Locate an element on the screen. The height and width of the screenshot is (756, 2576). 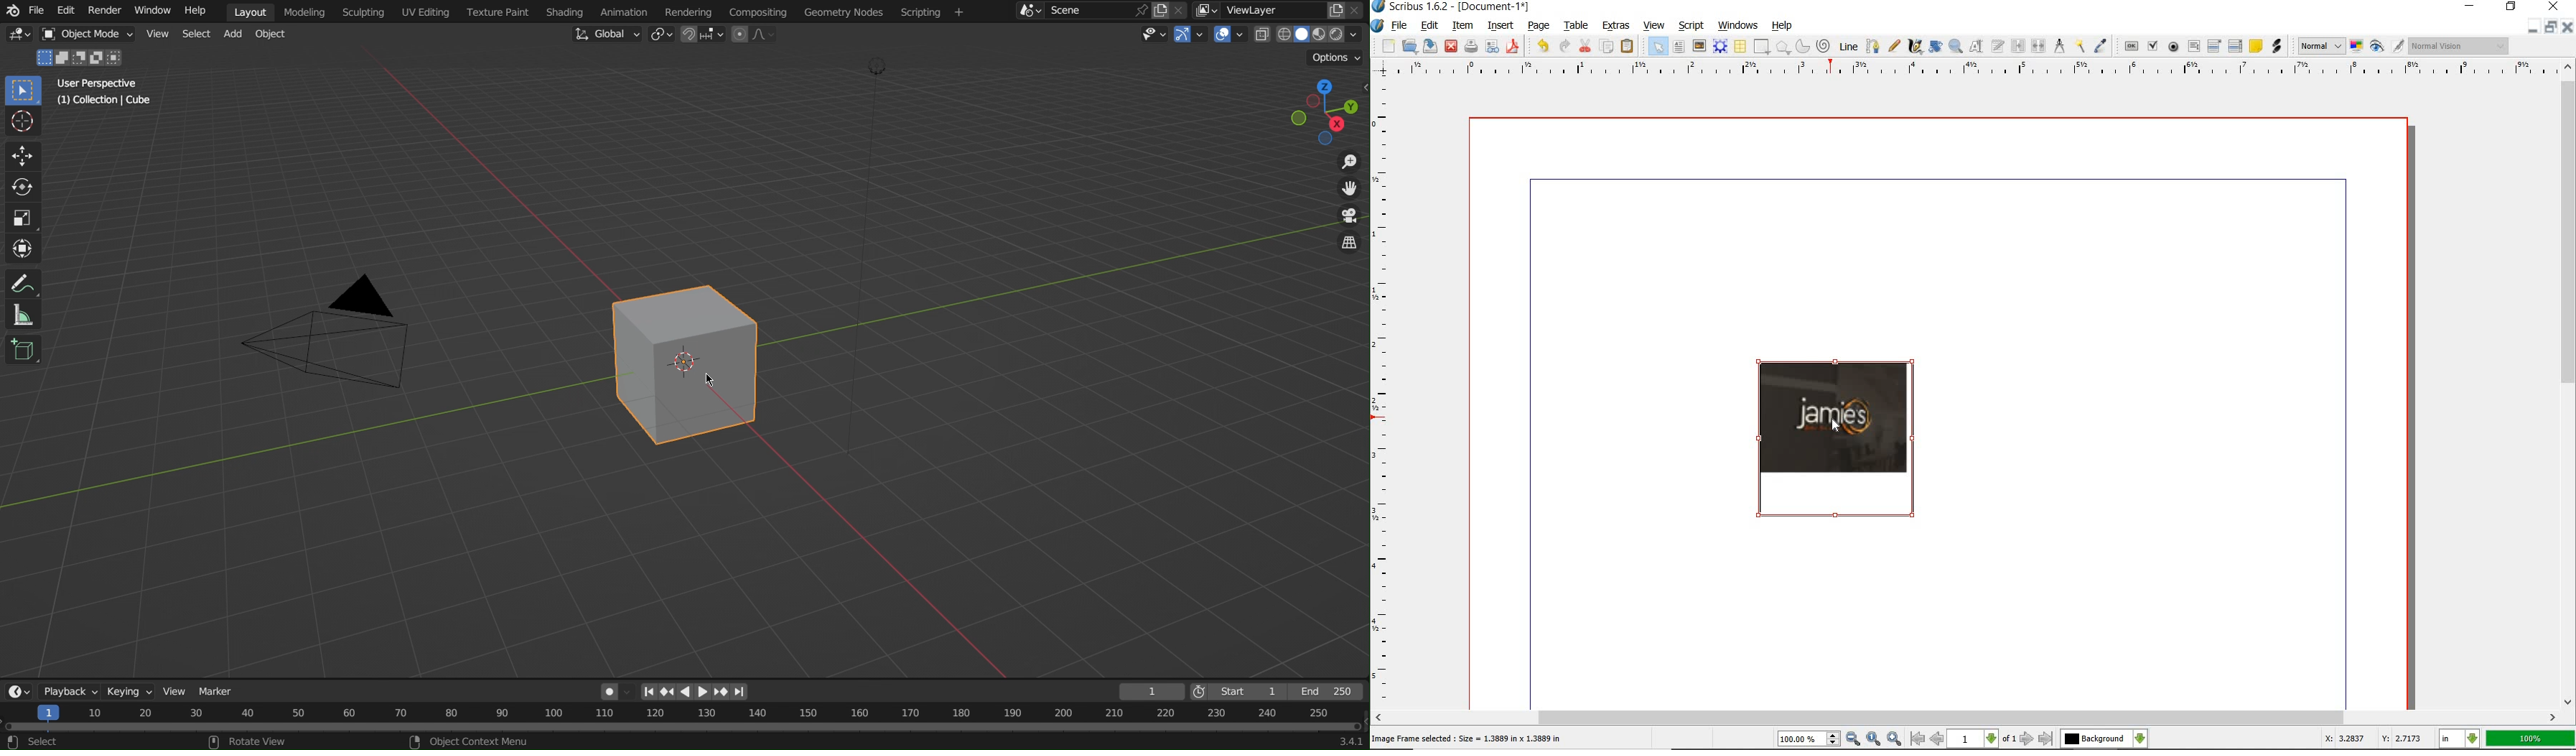
page is located at coordinates (1538, 26).